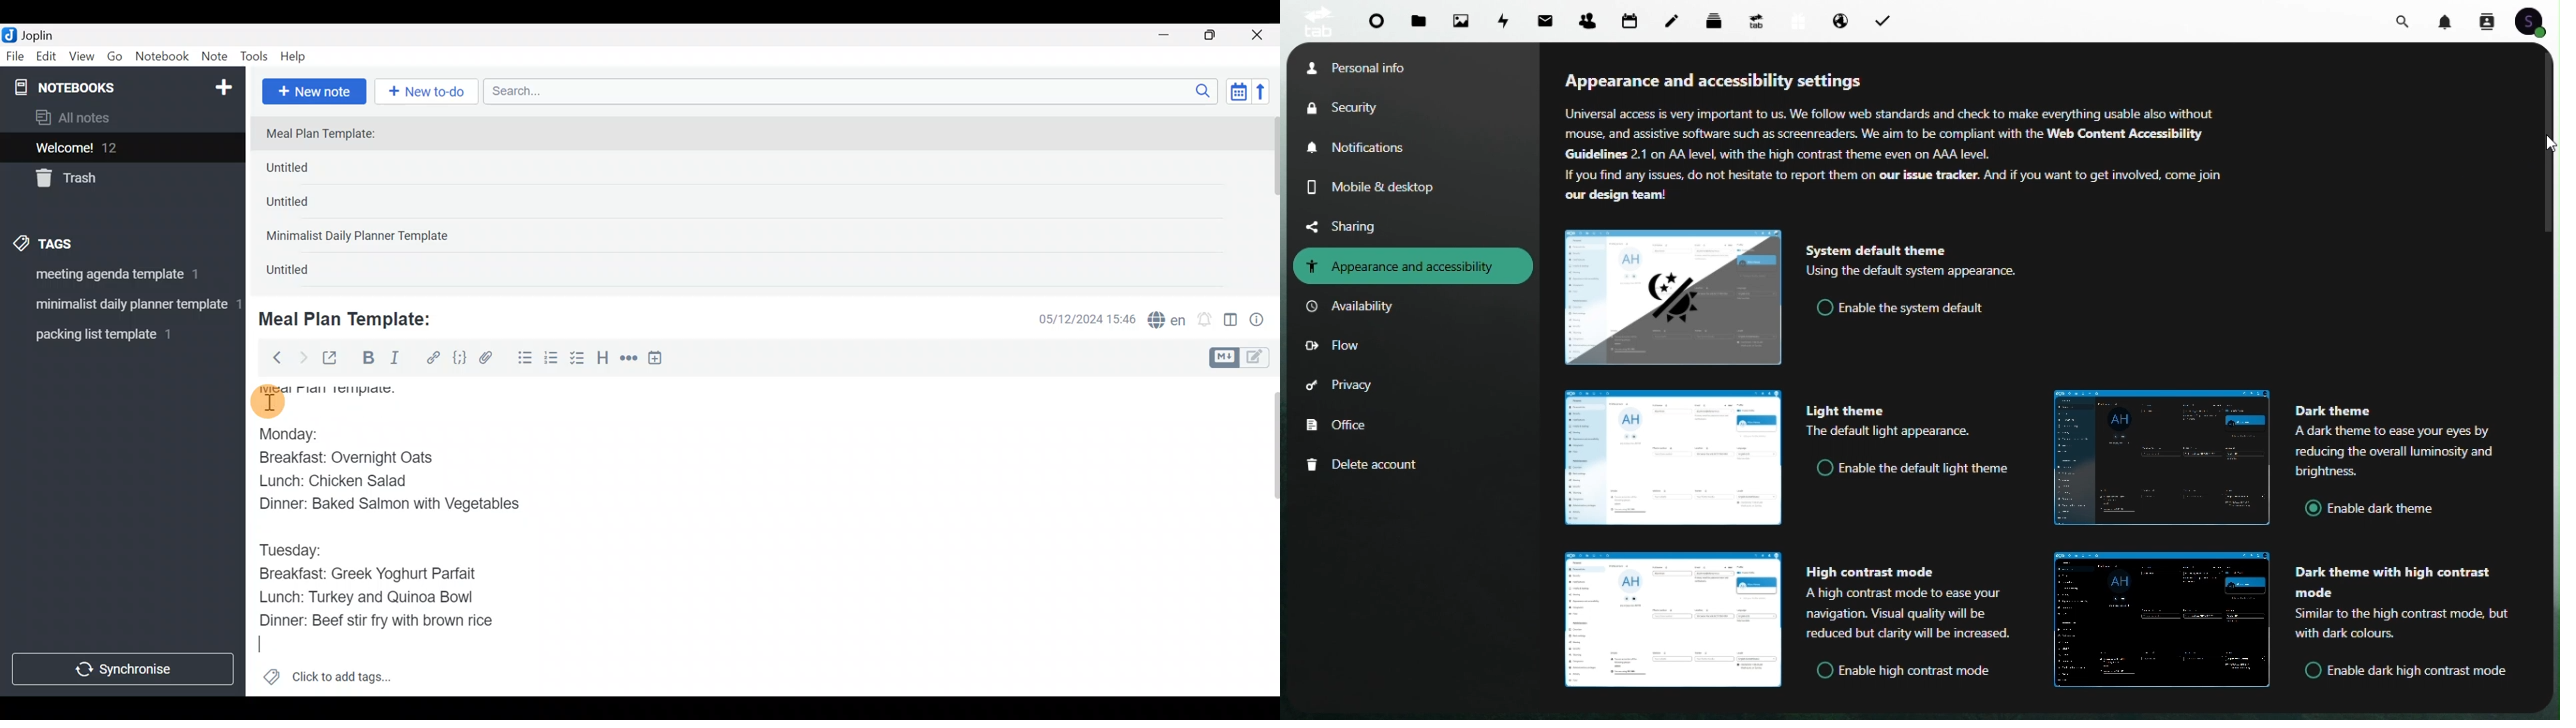 The width and height of the screenshot is (2576, 728). I want to click on Out issue tracker, so click(1928, 175).